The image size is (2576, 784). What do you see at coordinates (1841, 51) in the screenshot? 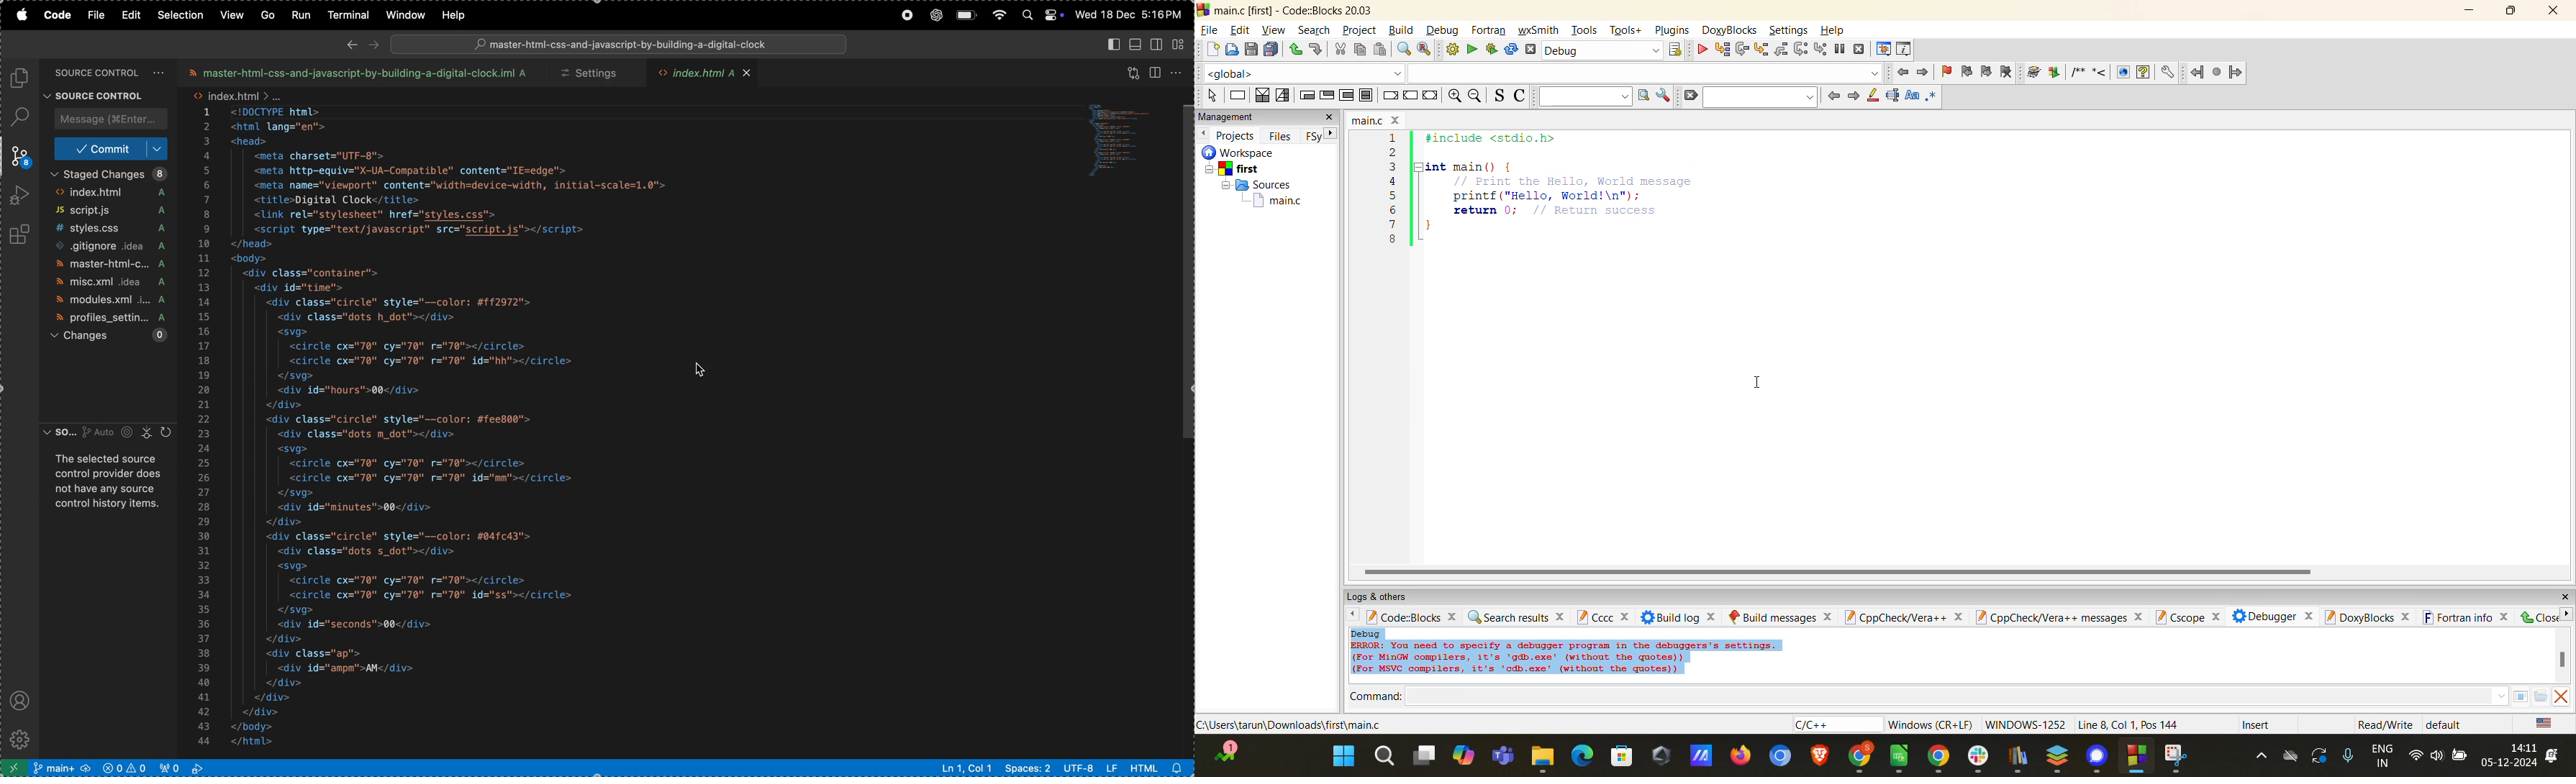
I see `break debugger` at bounding box center [1841, 51].